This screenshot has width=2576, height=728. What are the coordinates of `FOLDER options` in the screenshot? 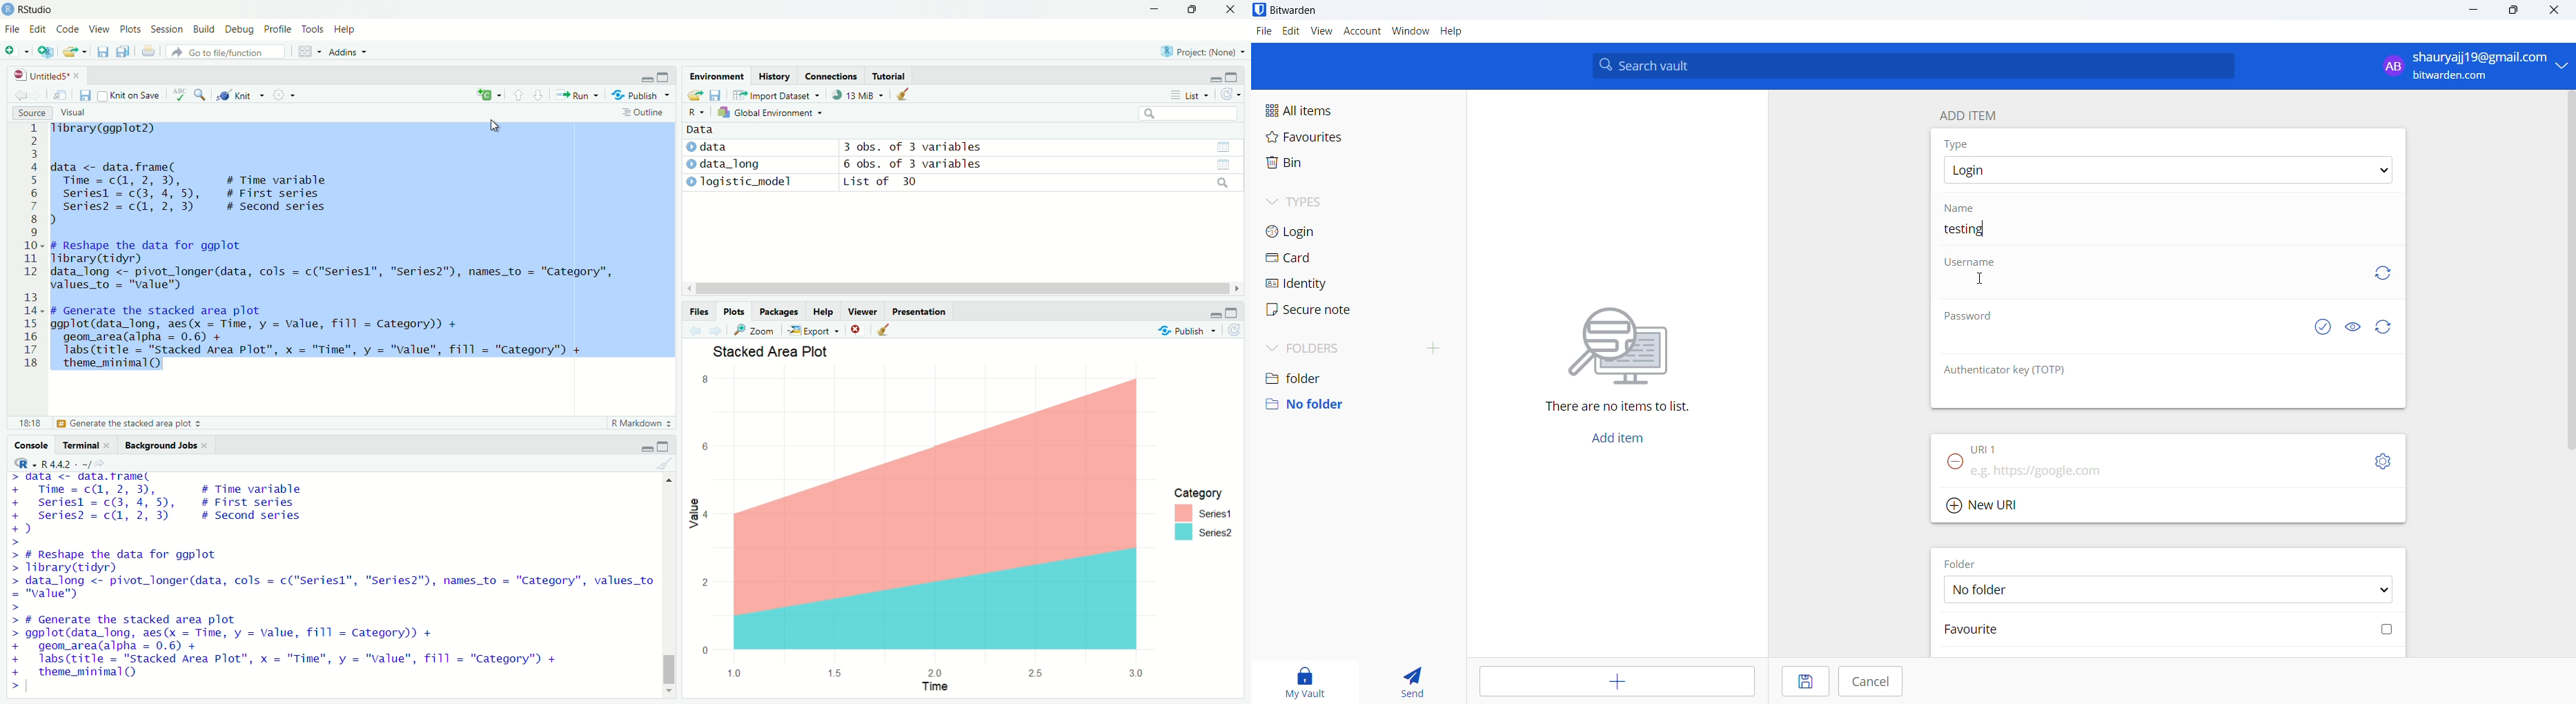 It's located at (2170, 590).